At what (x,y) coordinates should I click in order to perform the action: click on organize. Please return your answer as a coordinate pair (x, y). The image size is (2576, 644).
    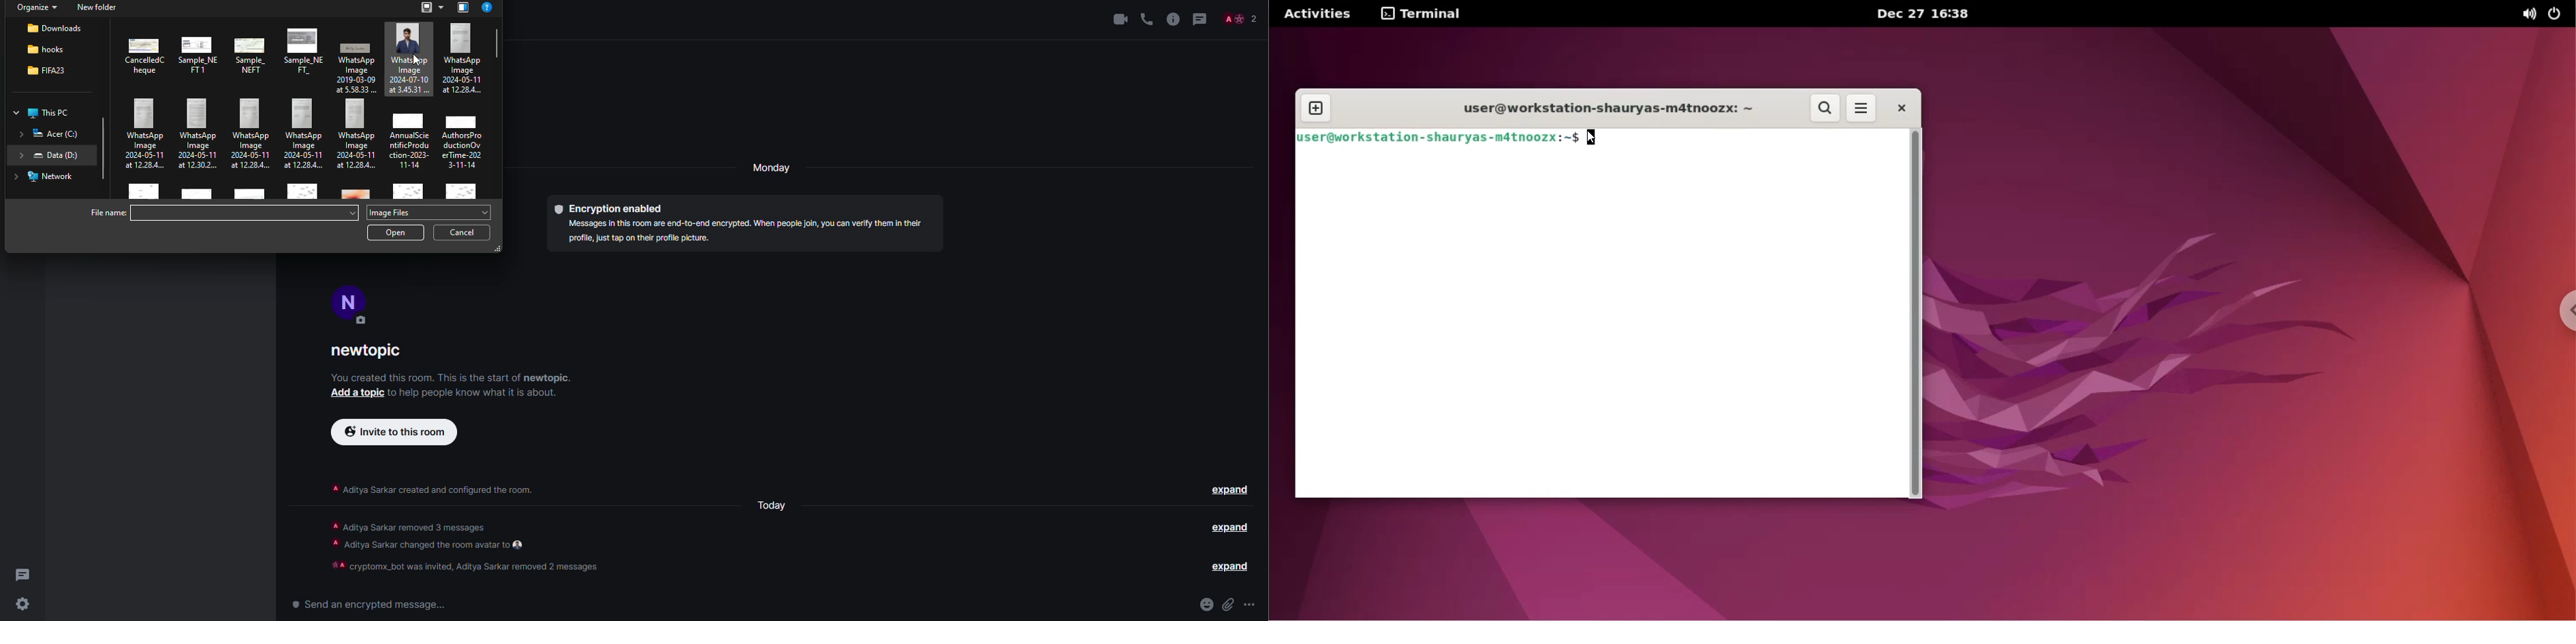
    Looking at the image, I should click on (36, 9).